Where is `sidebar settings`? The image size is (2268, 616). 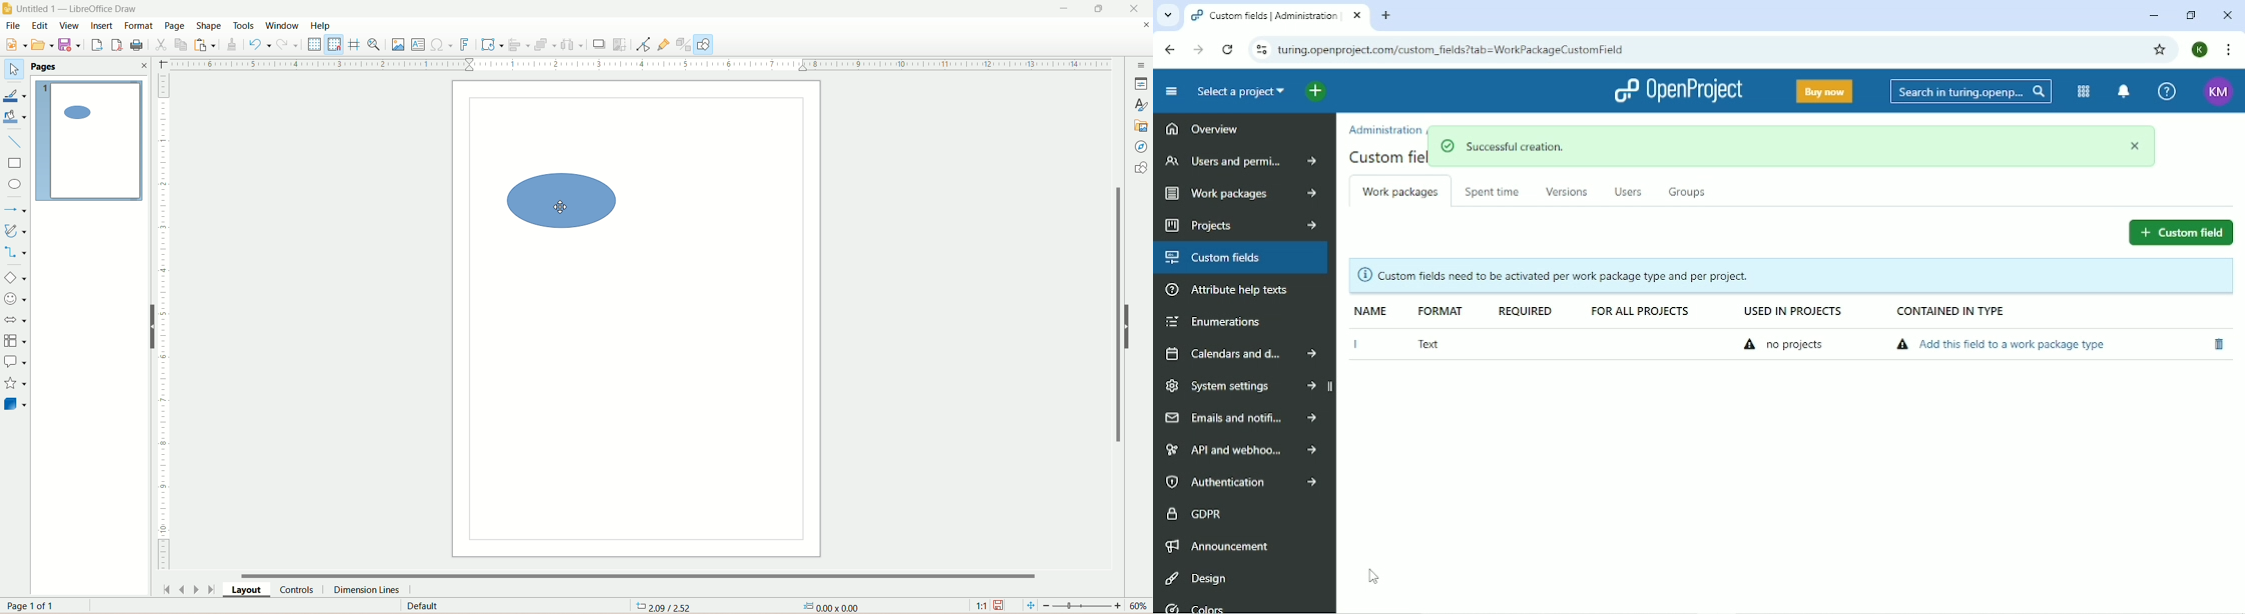 sidebar settings is located at coordinates (1142, 66).